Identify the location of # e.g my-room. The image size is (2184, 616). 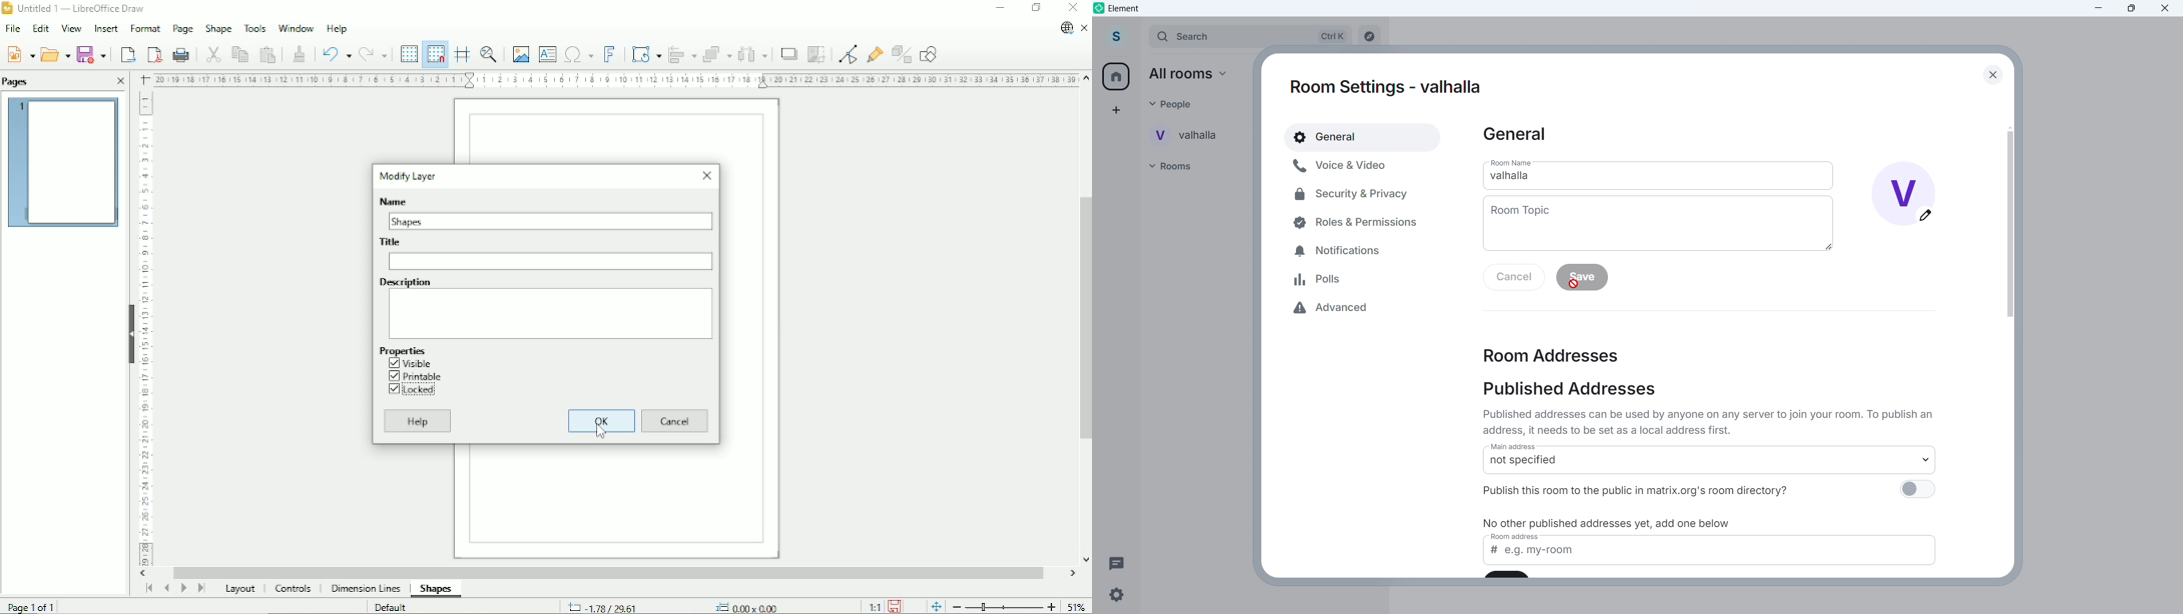
(1712, 556).